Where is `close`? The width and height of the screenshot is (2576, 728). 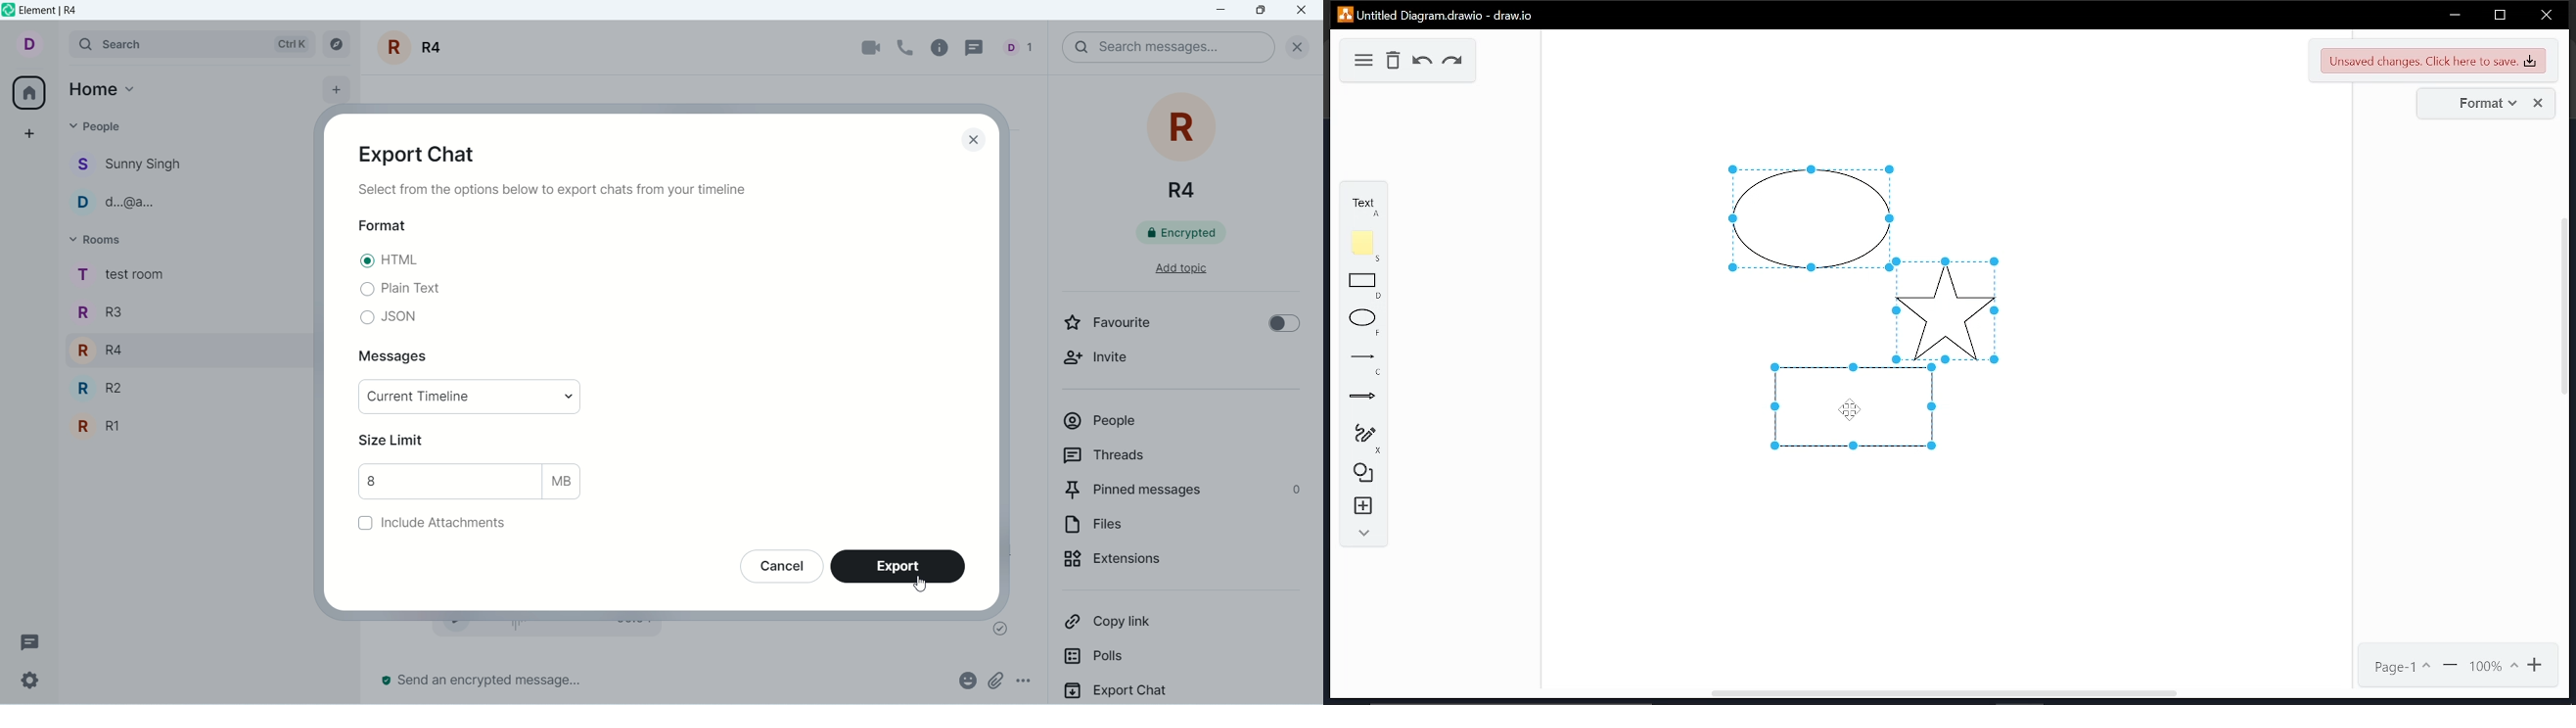
close is located at coordinates (969, 138).